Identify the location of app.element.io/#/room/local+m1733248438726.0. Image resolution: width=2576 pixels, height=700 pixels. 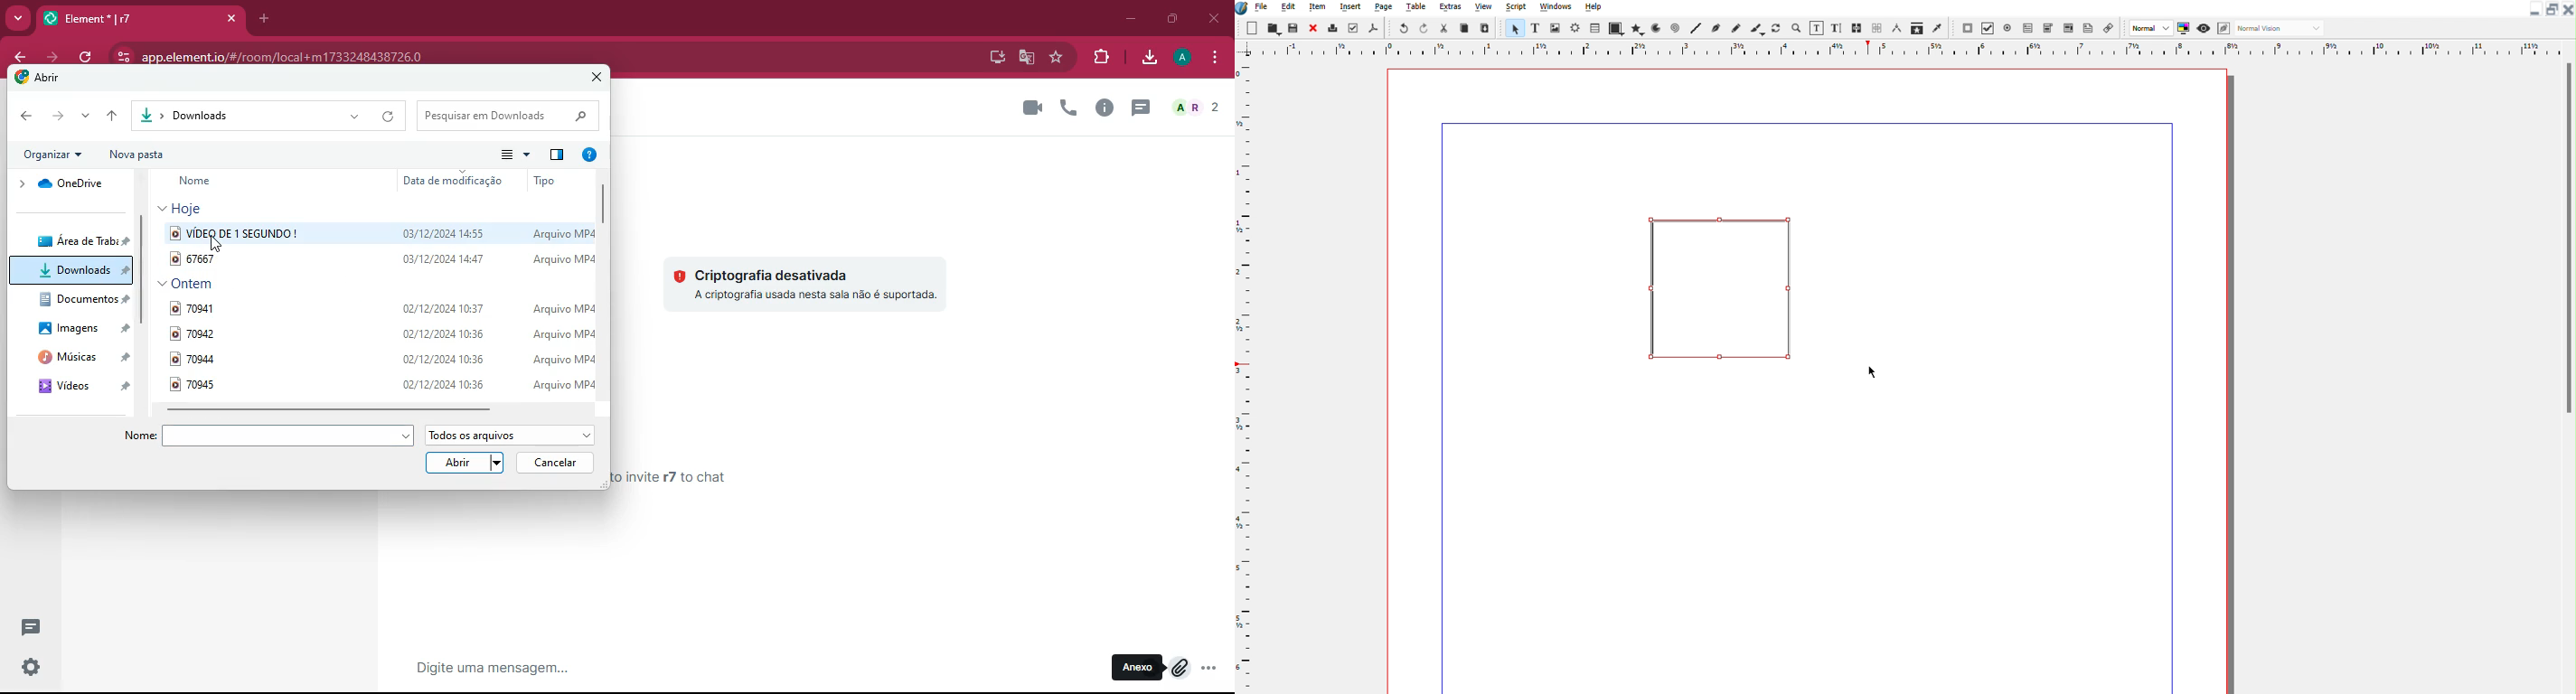
(324, 52).